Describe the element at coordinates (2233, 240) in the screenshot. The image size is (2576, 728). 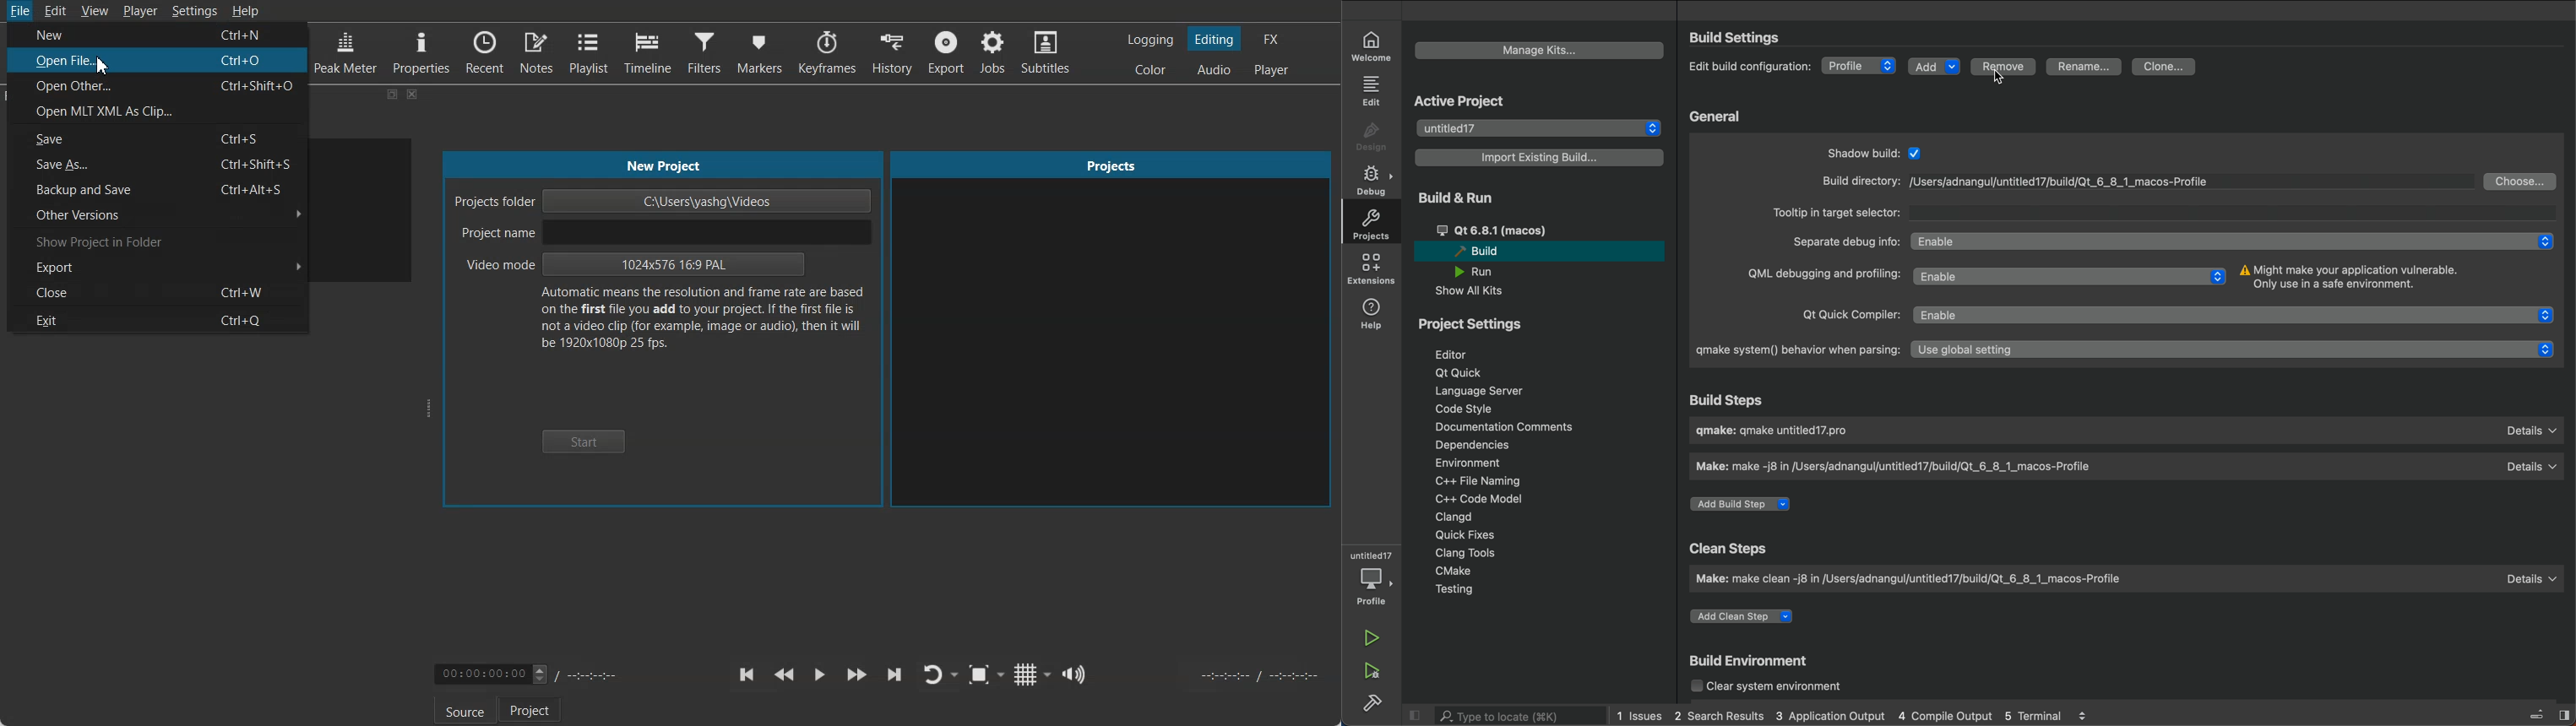
I see `Enable` at that location.